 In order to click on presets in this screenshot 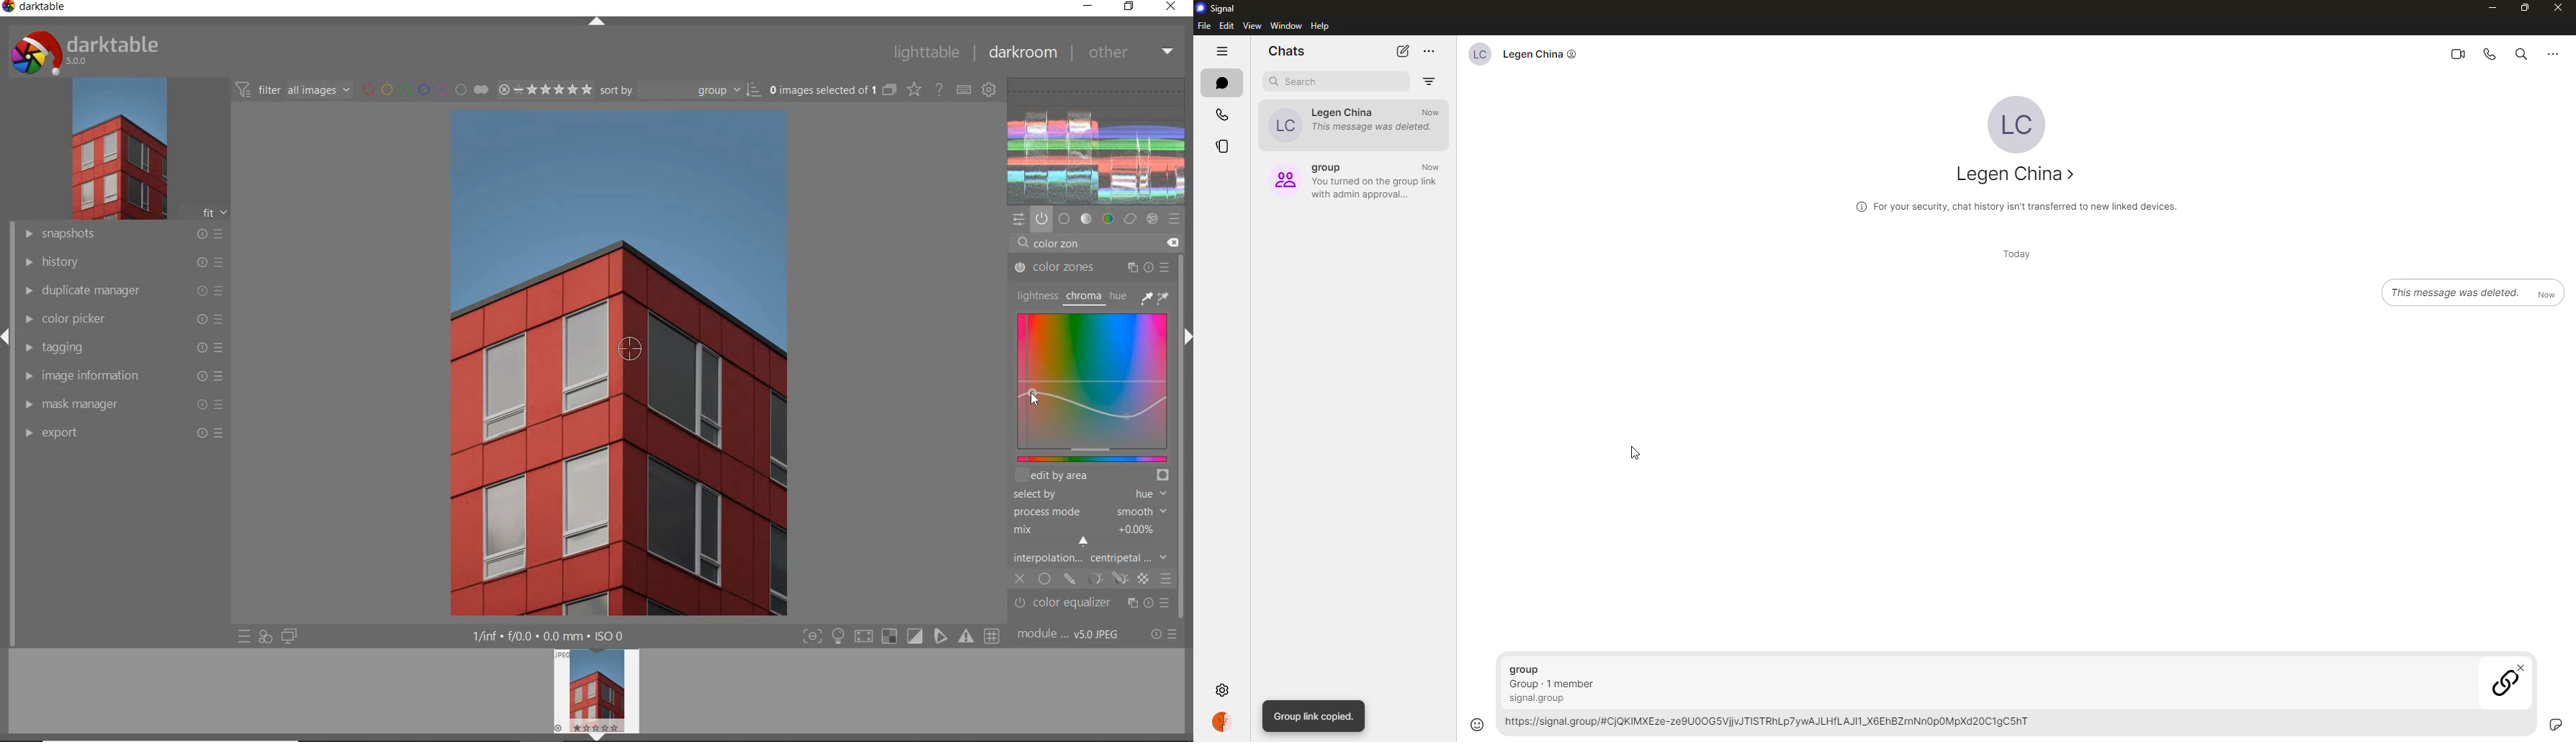, I will do `click(1174, 217)`.